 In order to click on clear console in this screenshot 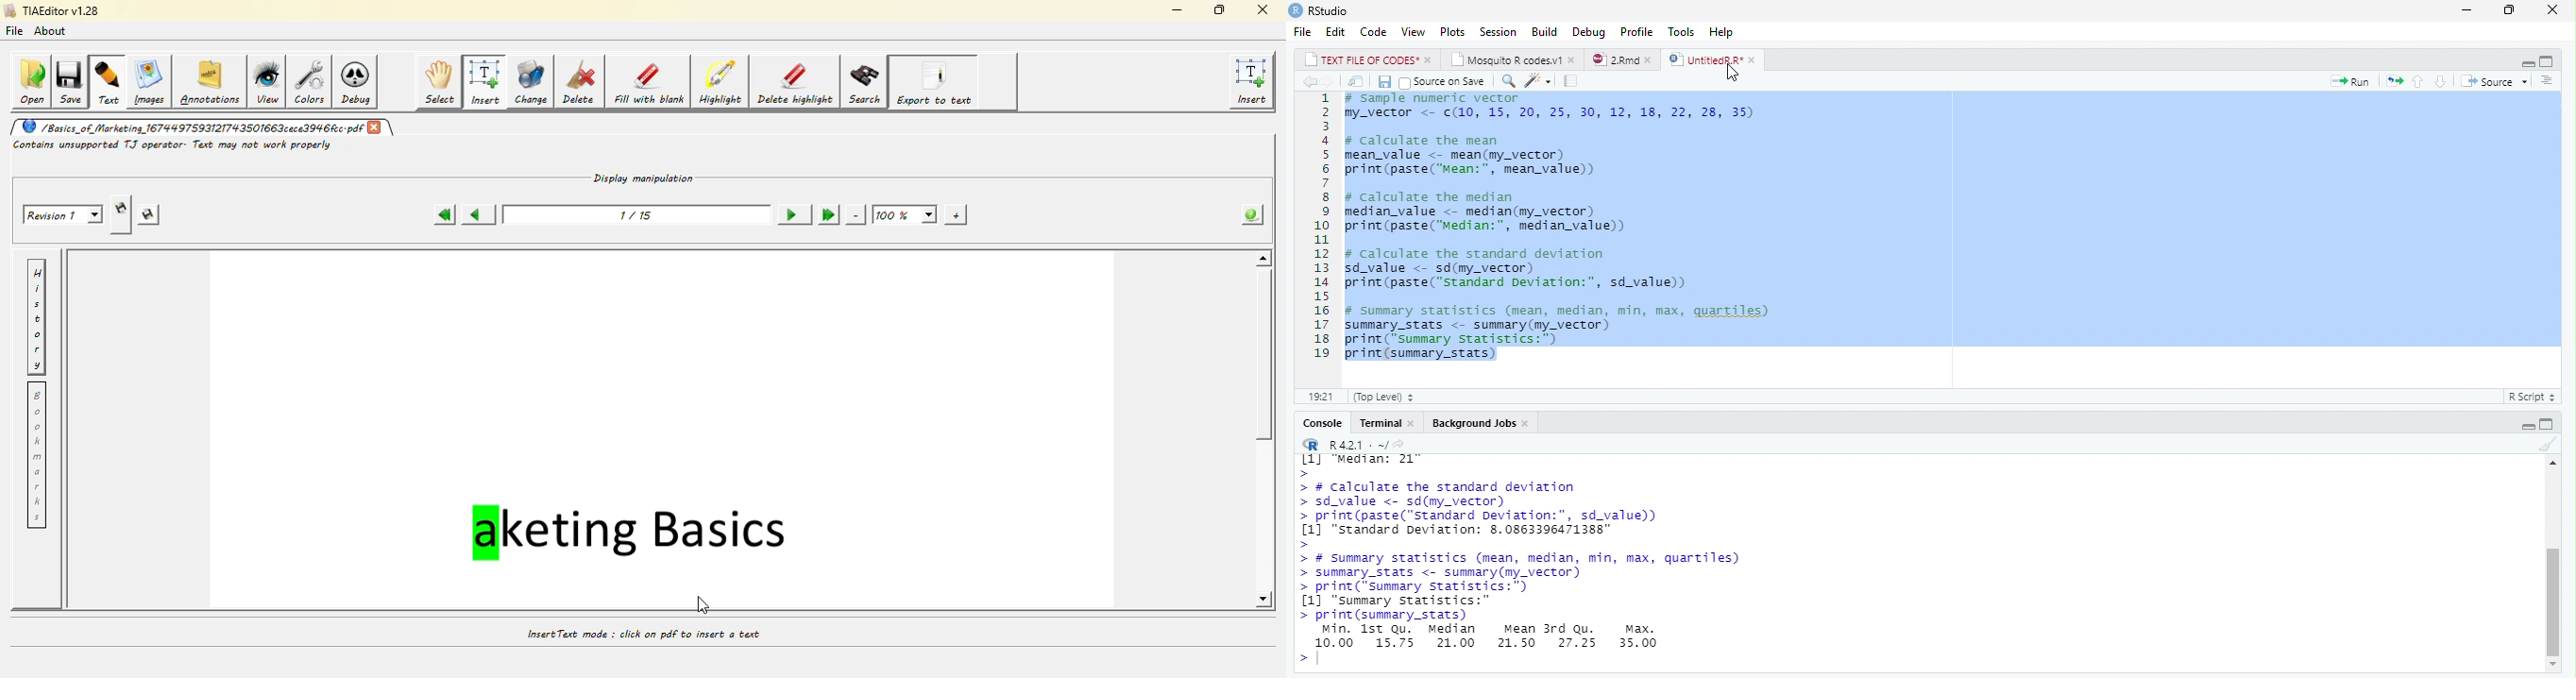, I will do `click(2548, 445)`.